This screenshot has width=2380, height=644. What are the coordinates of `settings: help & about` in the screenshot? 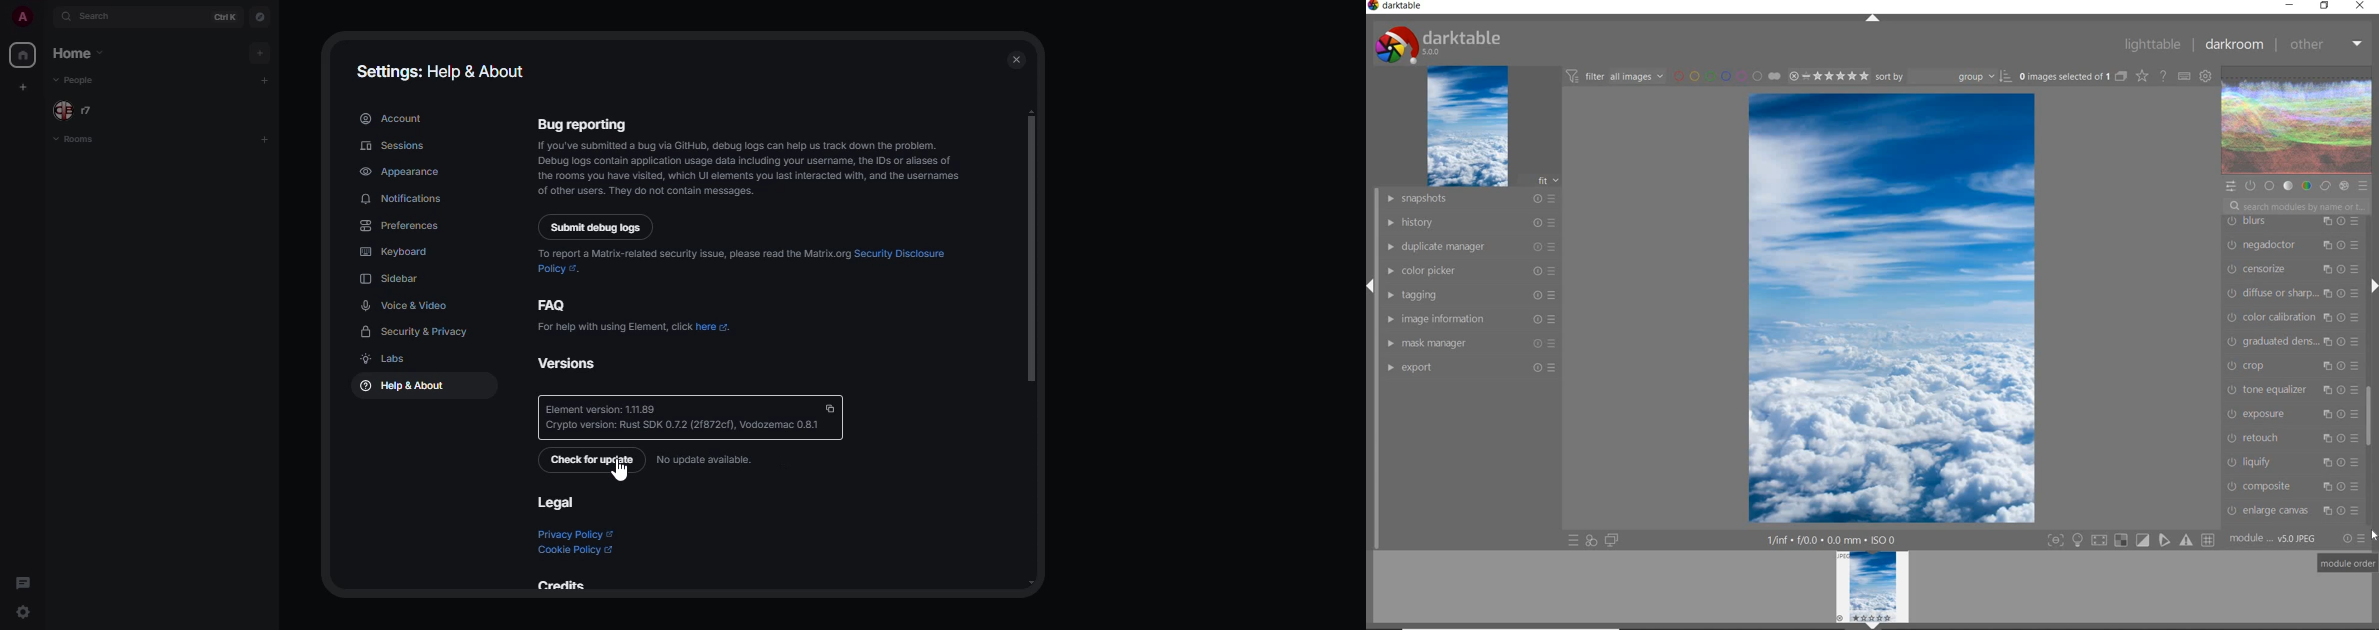 It's located at (444, 69).